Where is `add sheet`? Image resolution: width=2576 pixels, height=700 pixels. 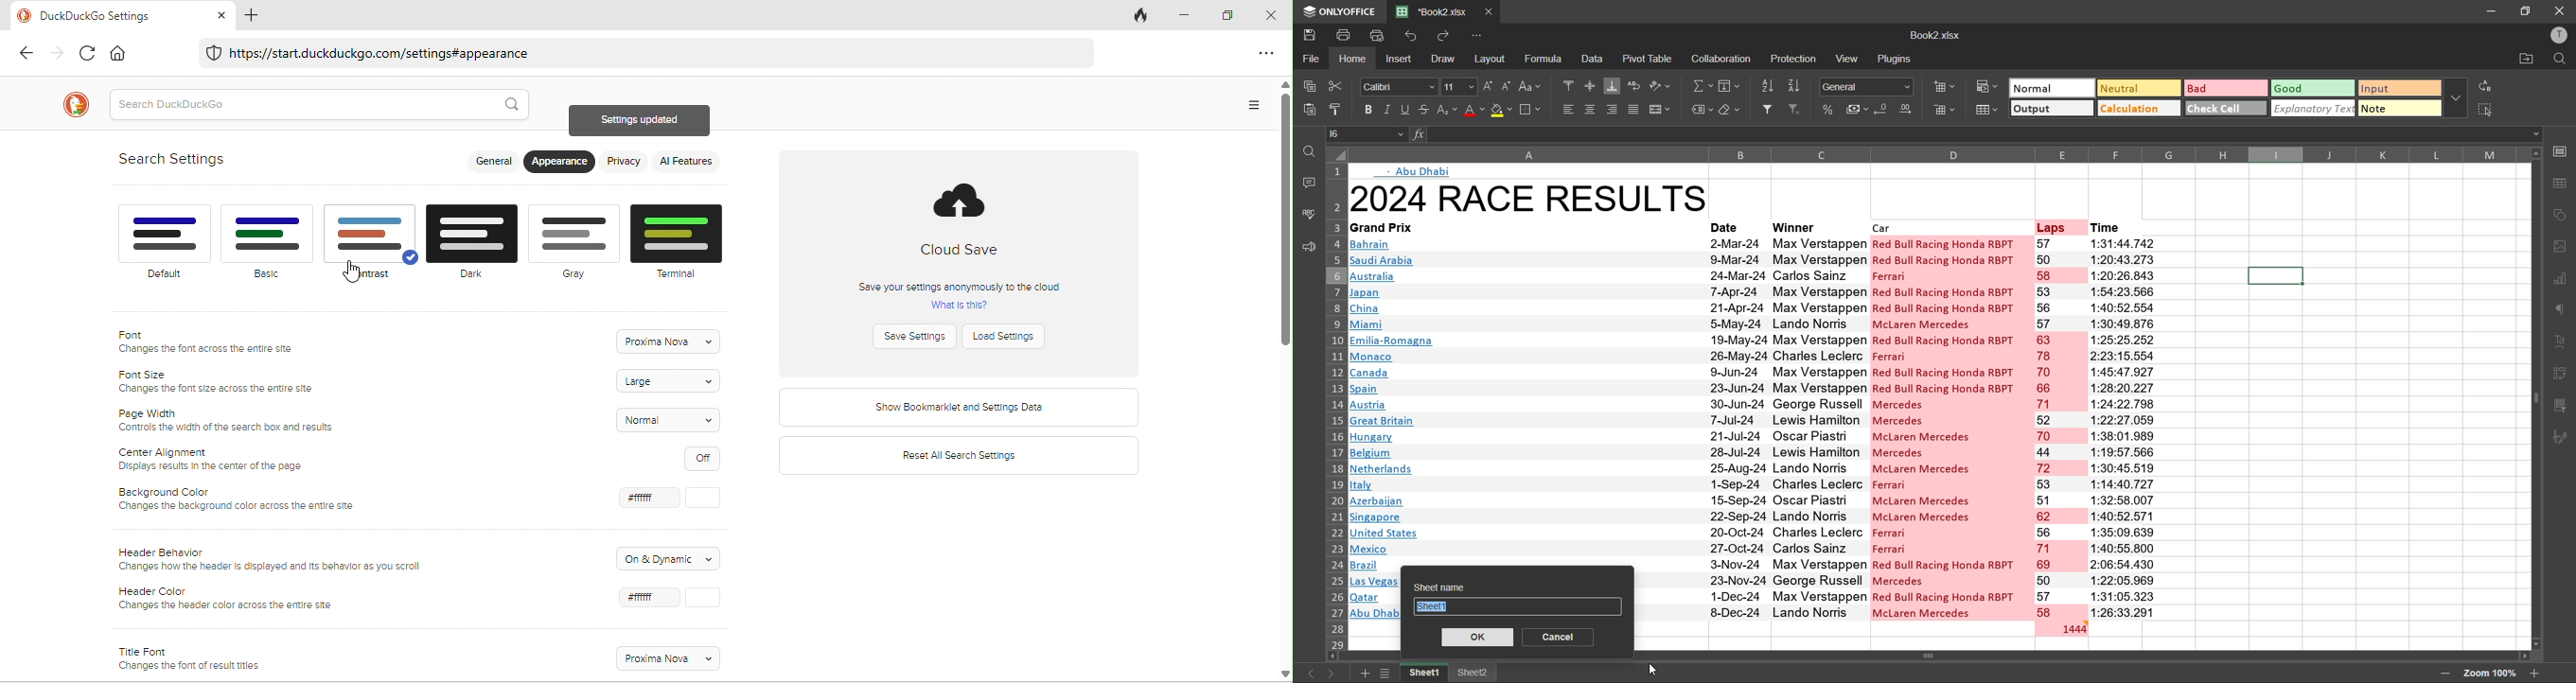
add sheet is located at coordinates (1366, 672).